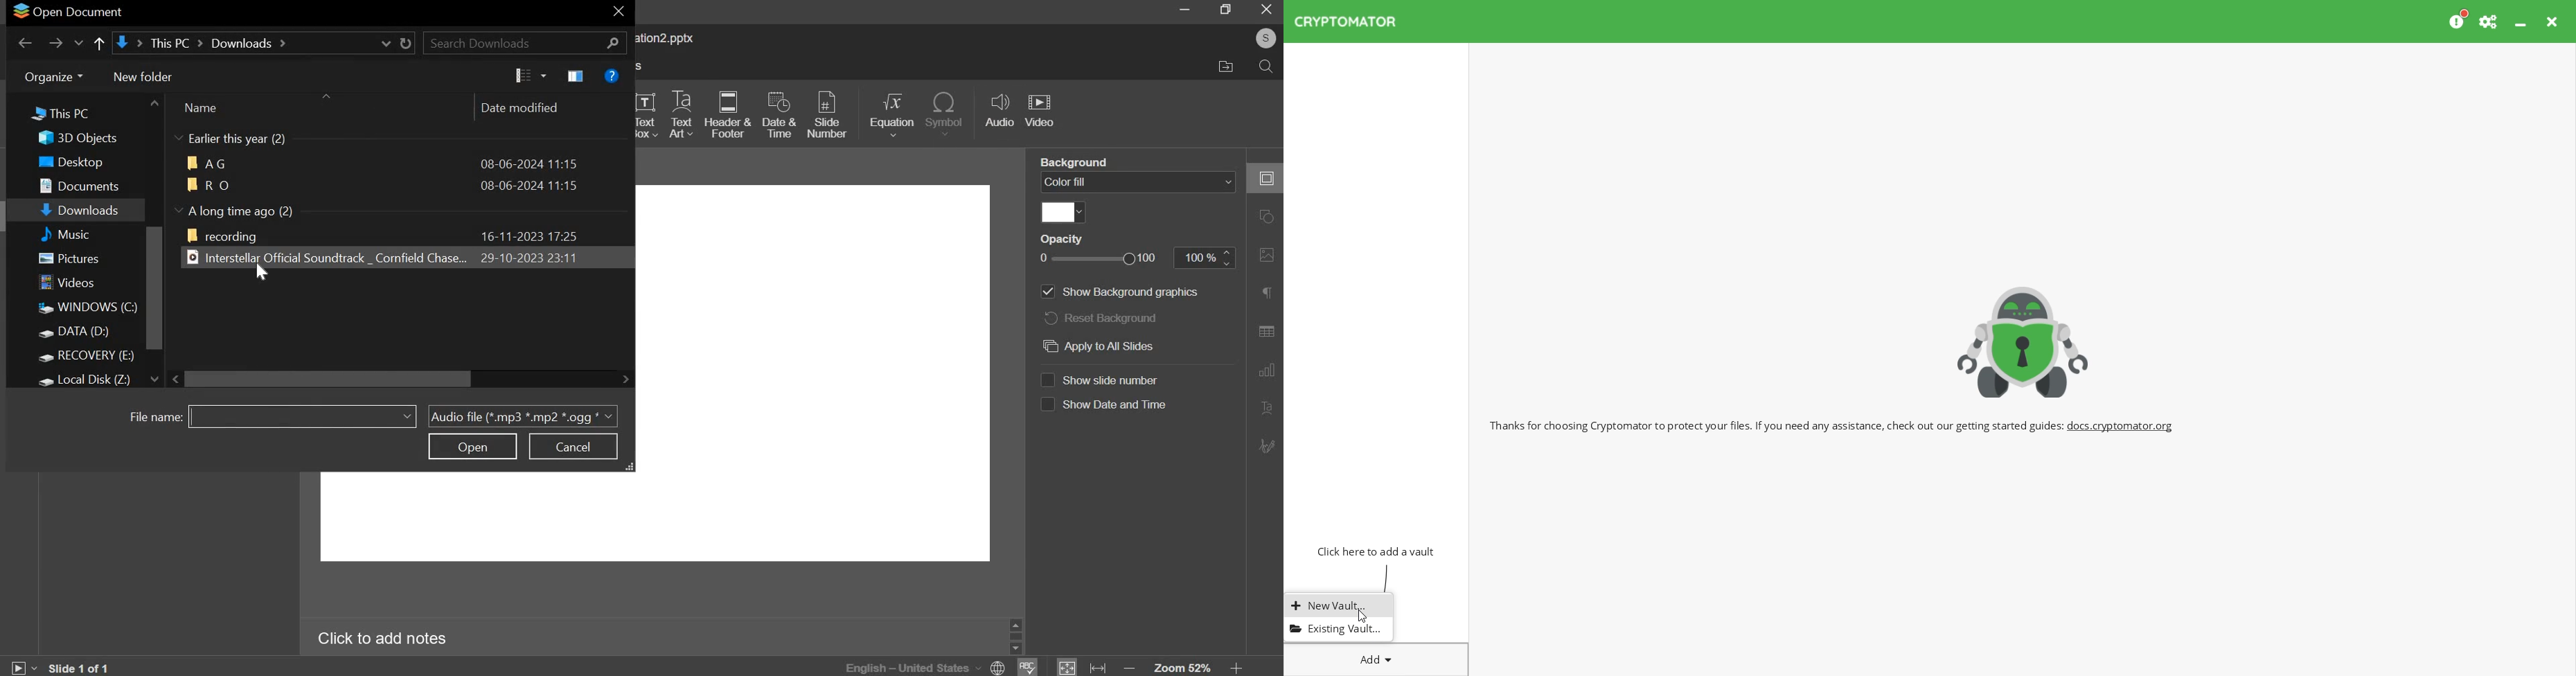  Describe the element at coordinates (1225, 10) in the screenshot. I see `maximize` at that location.